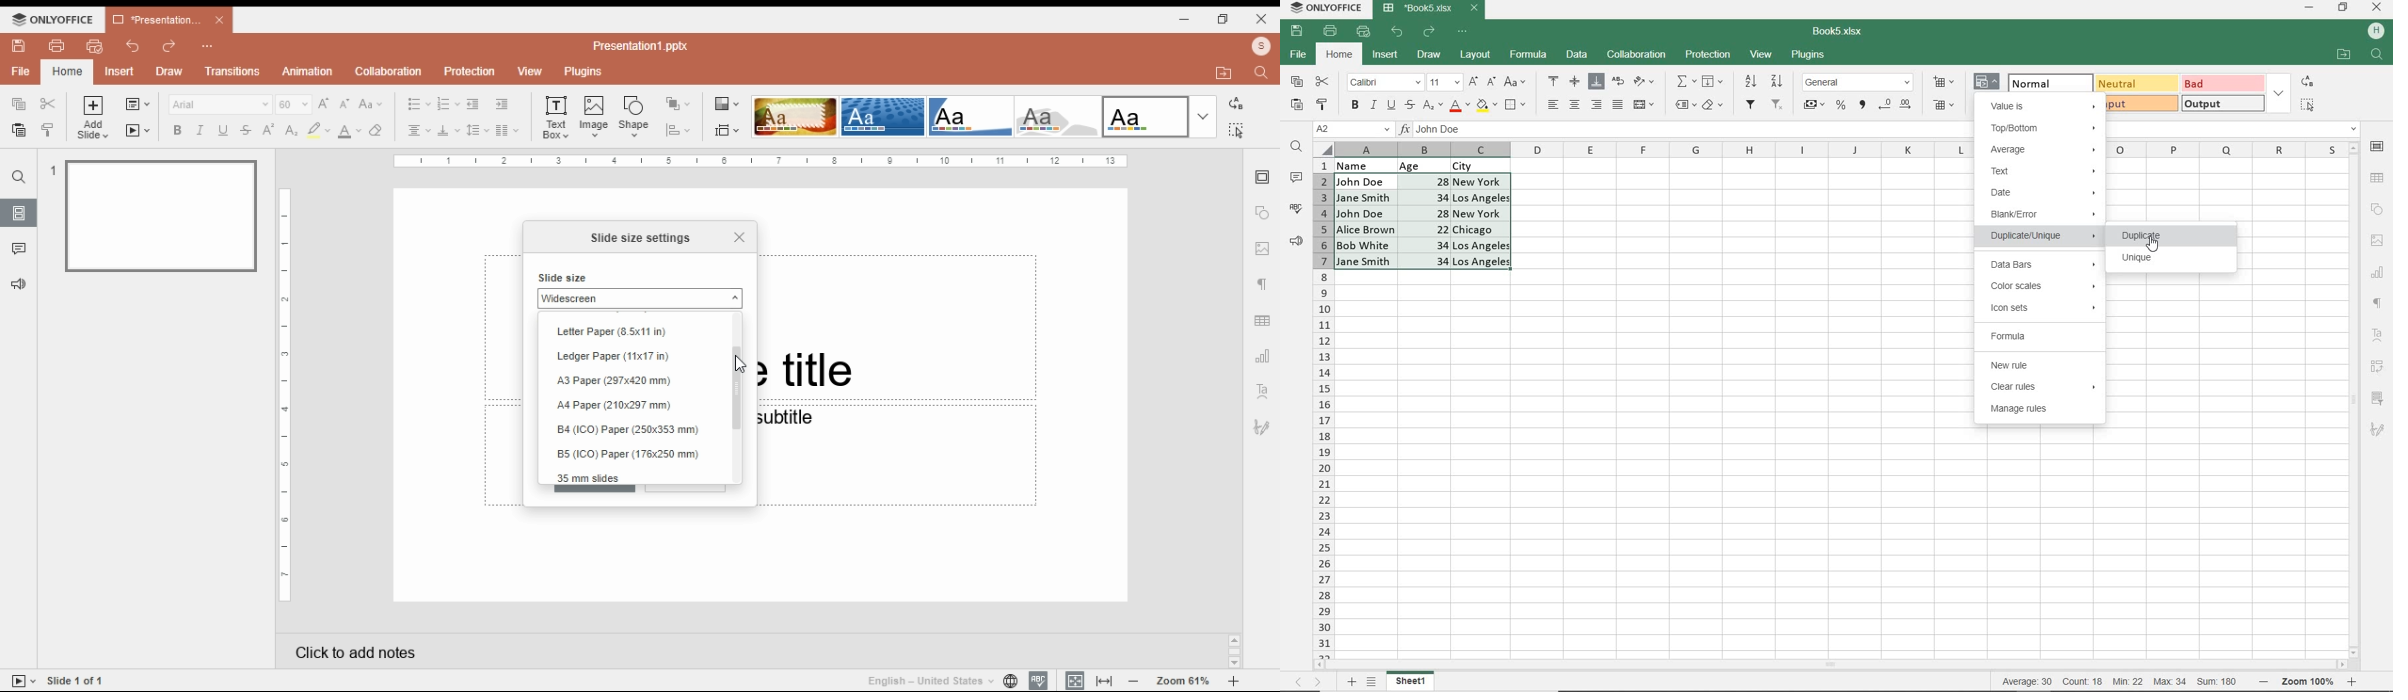 This screenshot has height=700, width=2408. What do you see at coordinates (50, 129) in the screenshot?
I see `copy style` at bounding box center [50, 129].